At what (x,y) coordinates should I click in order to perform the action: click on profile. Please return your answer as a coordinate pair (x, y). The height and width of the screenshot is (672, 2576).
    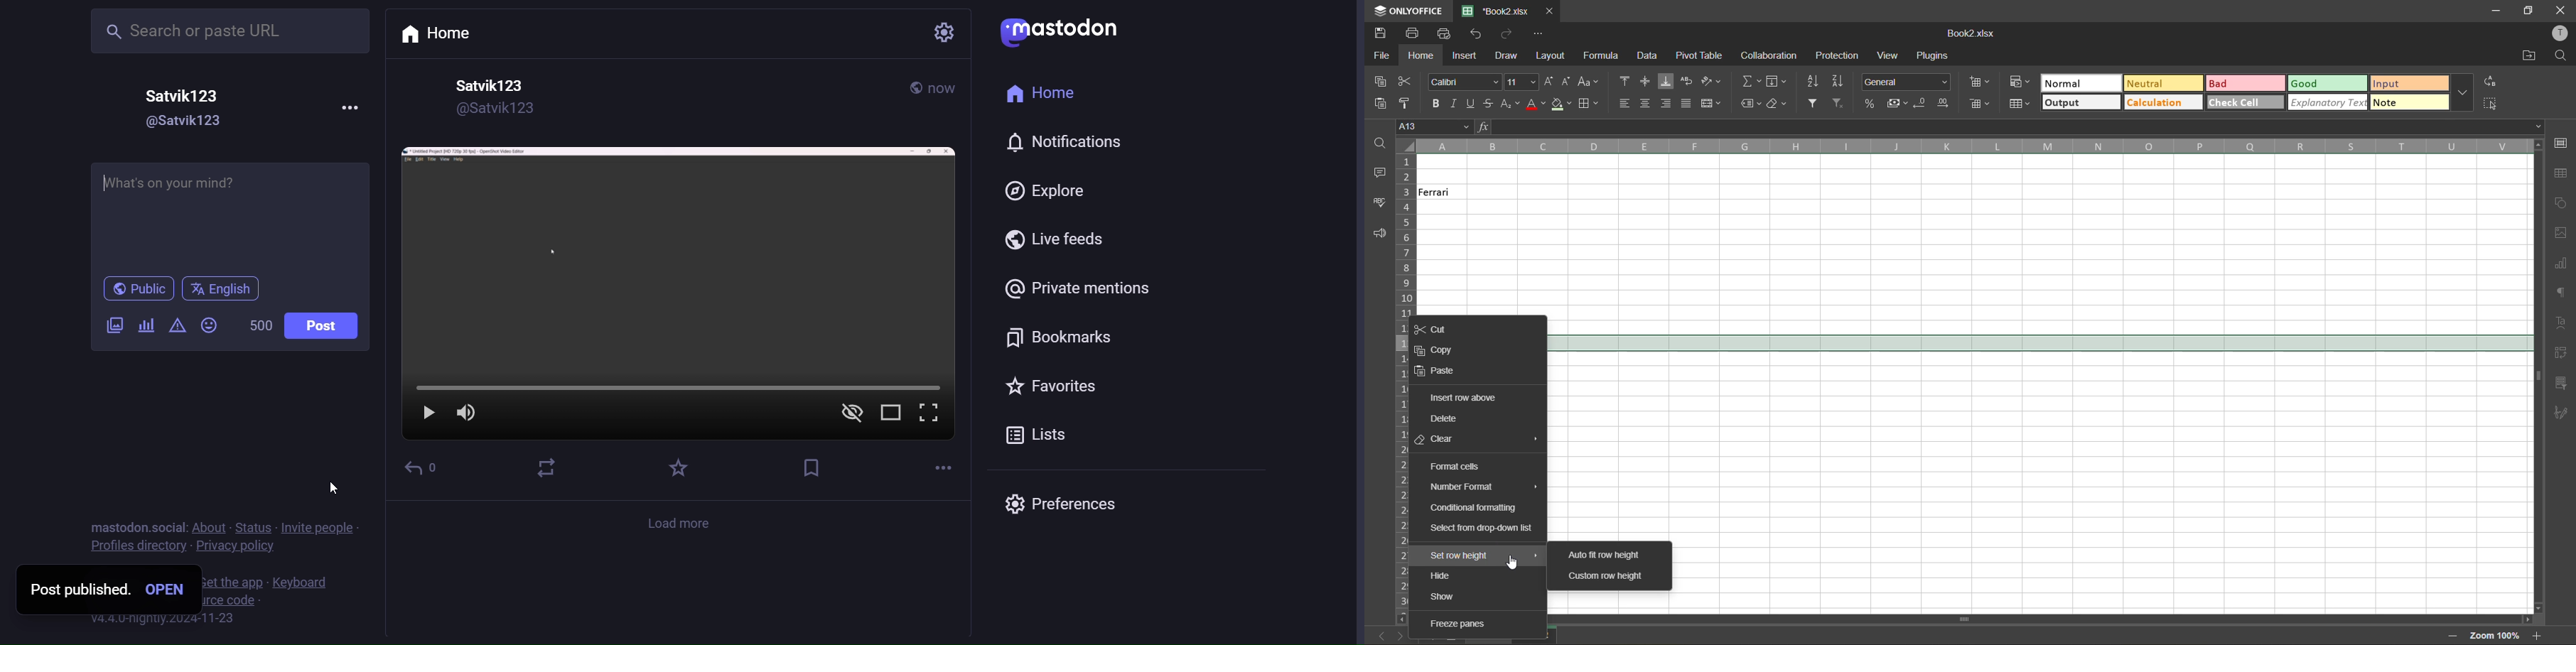
    Looking at the image, I should click on (2559, 33).